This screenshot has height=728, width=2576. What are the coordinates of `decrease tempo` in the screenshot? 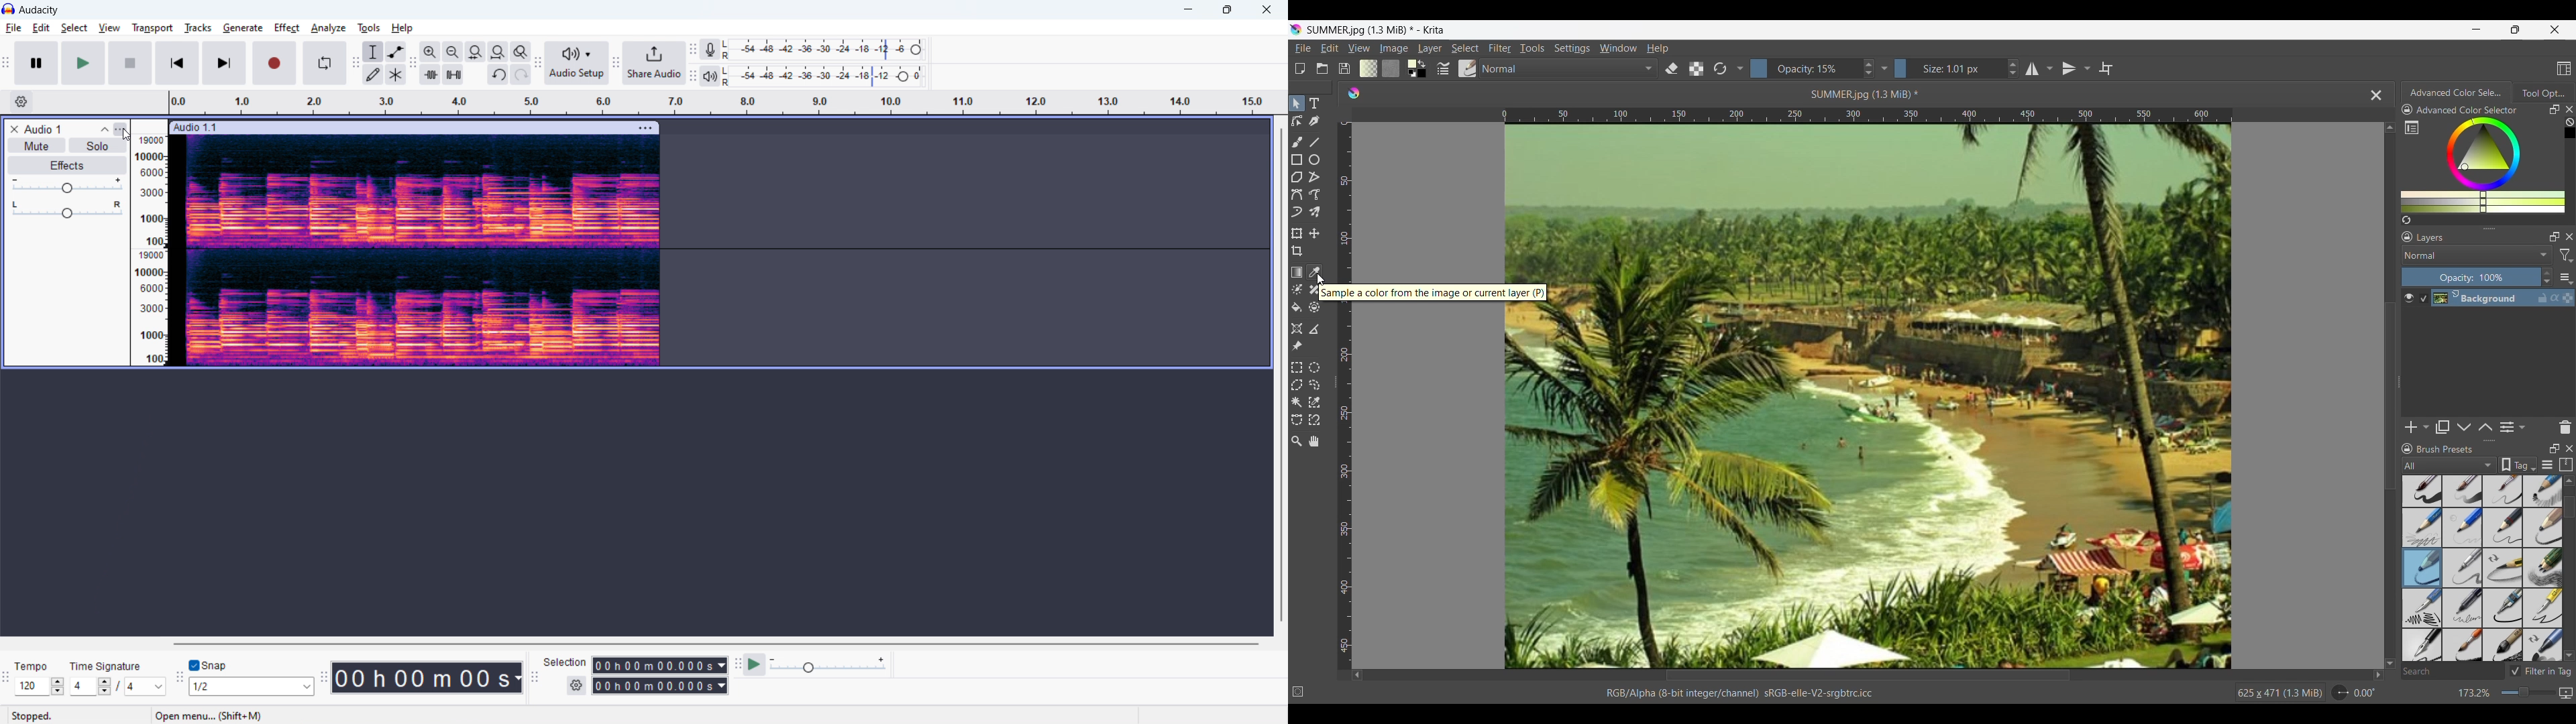 It's located at (58, 692).